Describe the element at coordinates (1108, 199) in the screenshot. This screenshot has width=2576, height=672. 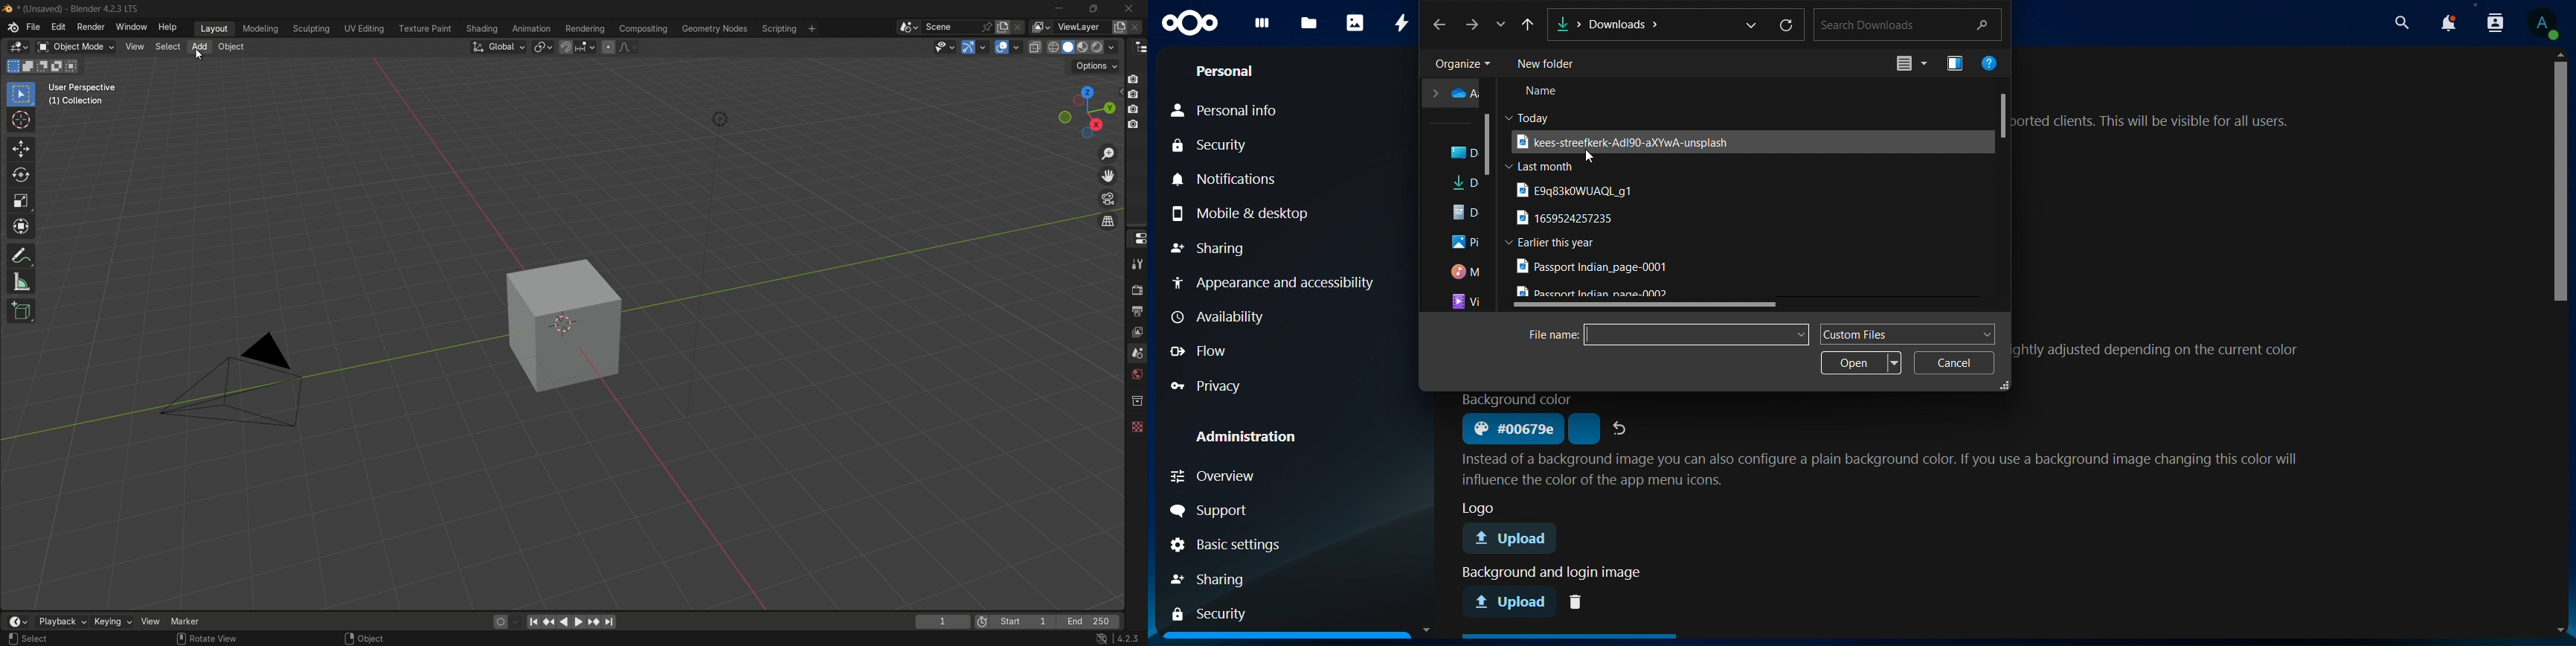
I see `toggle the camera view` at that location.